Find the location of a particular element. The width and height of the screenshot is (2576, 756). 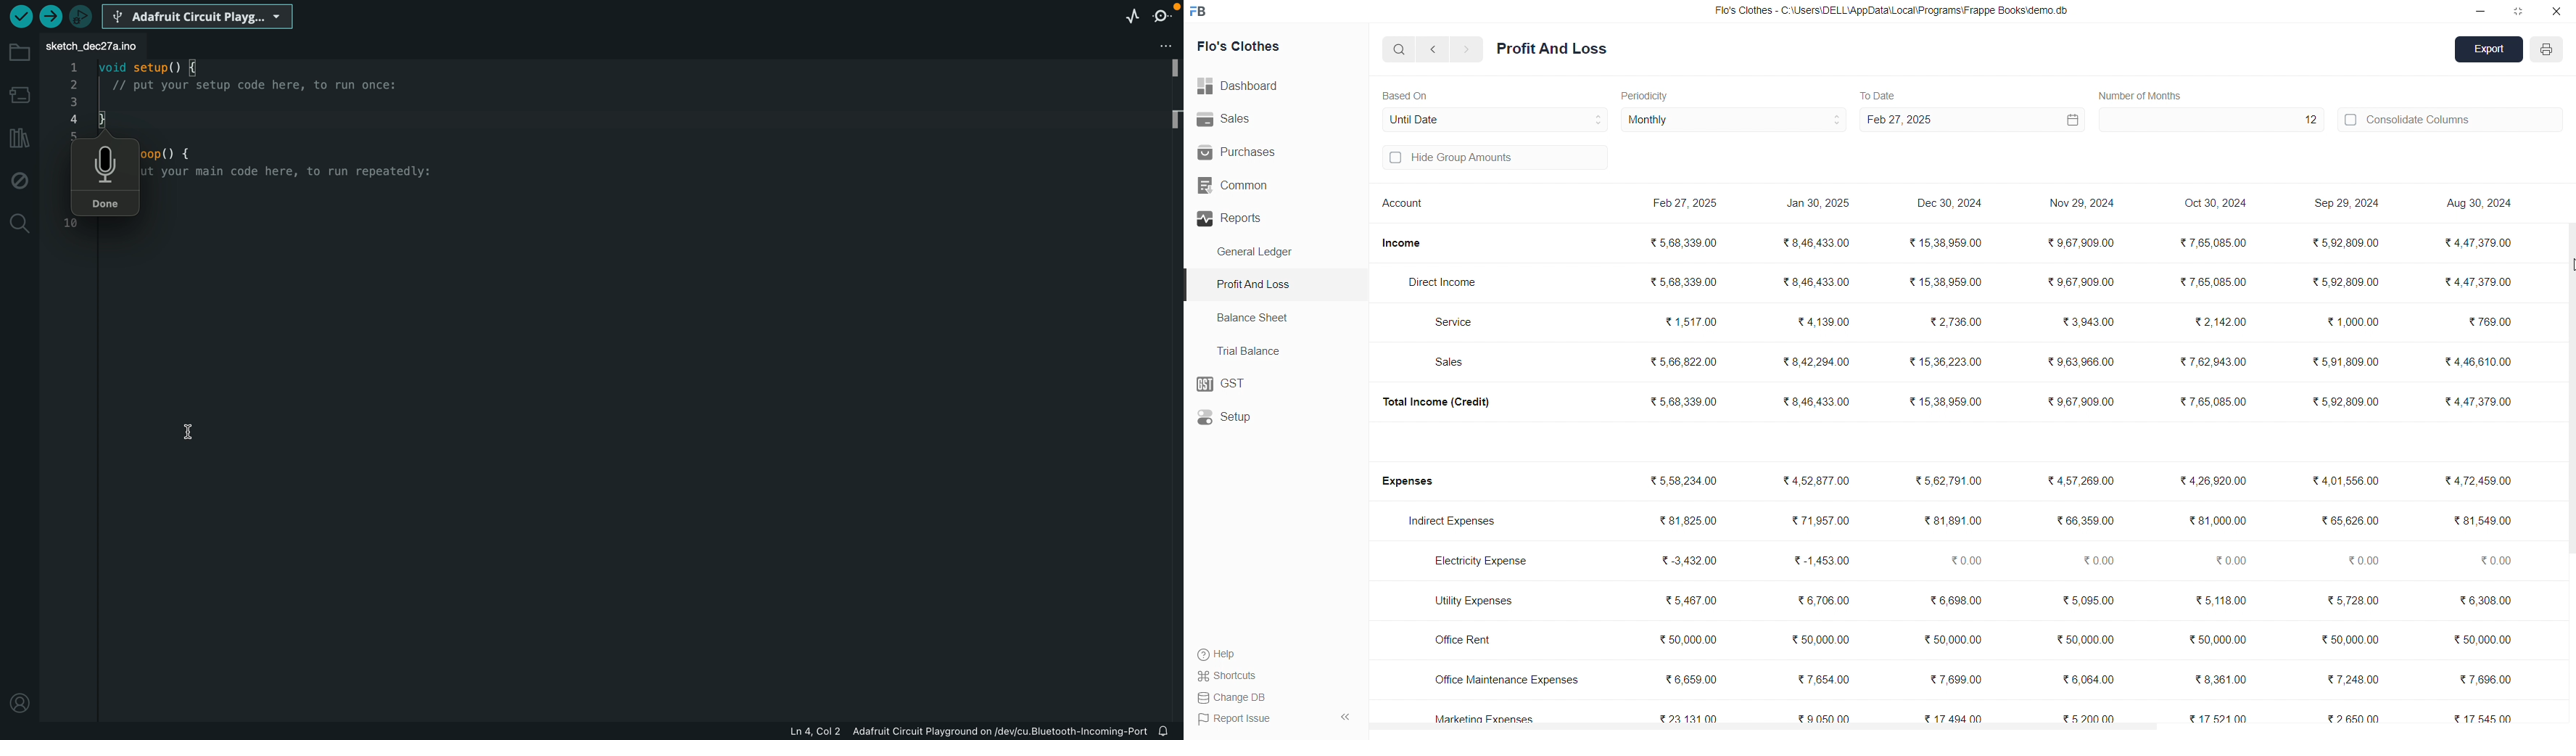

₹3,432.00 is located at coordinates (1691, 561).